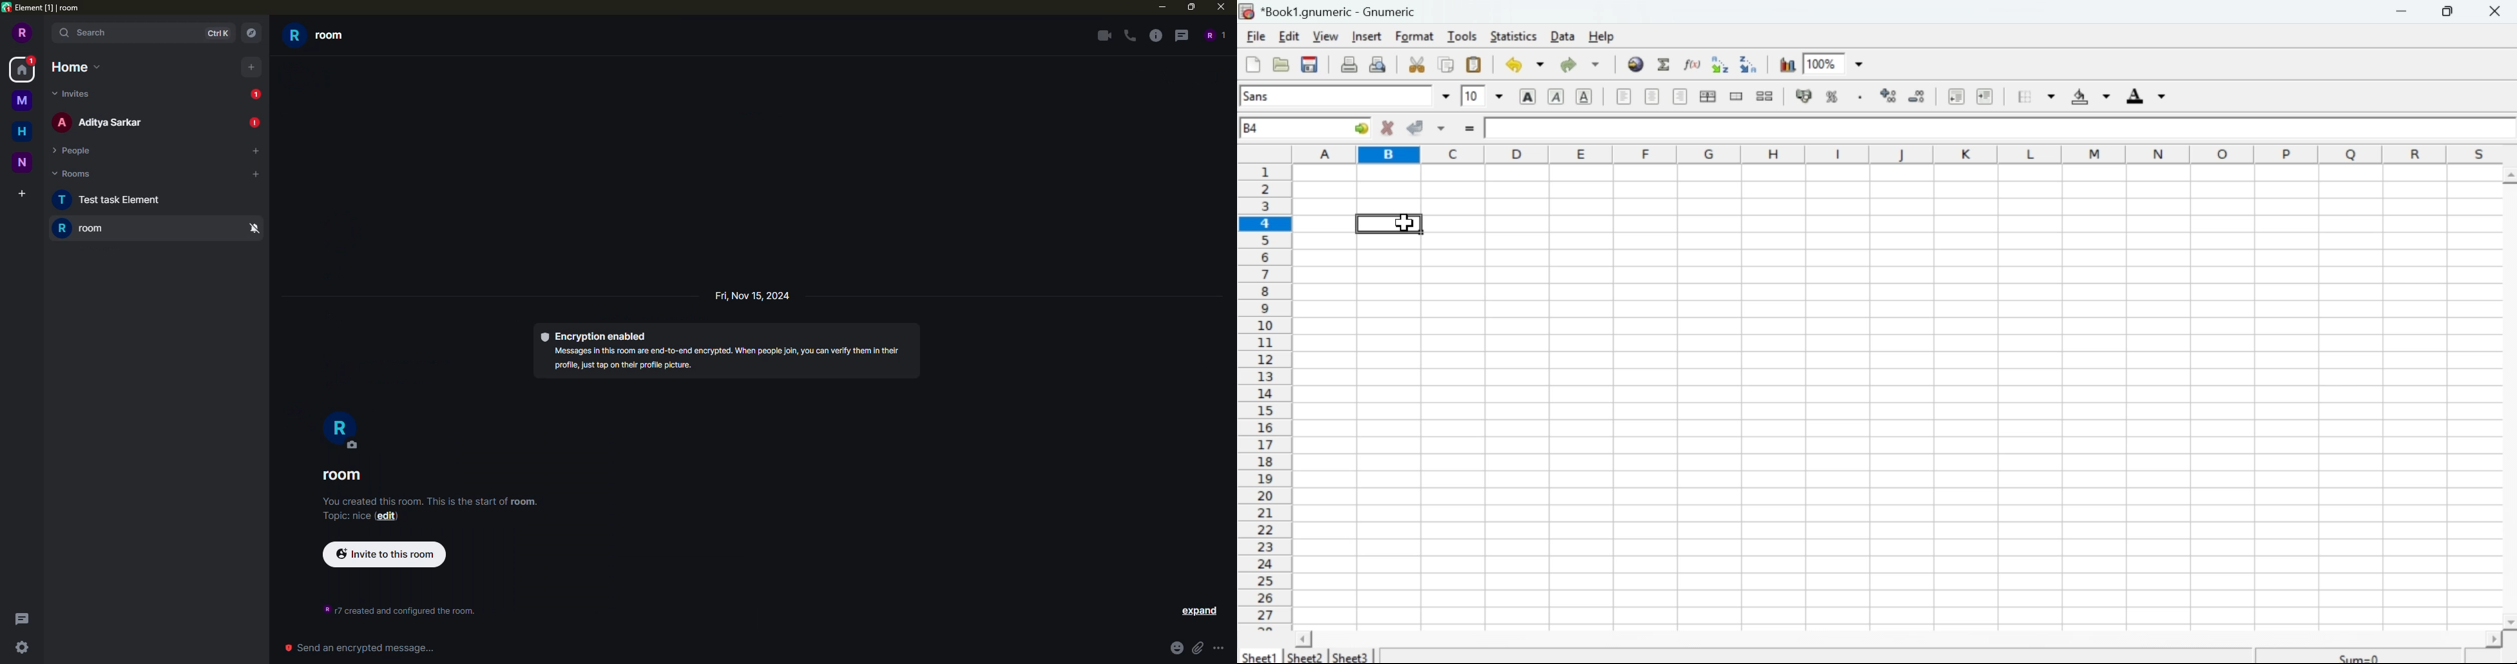 The width and height of the screenshot is (2520, 672). I want to click on threads, so click(1182, 35).